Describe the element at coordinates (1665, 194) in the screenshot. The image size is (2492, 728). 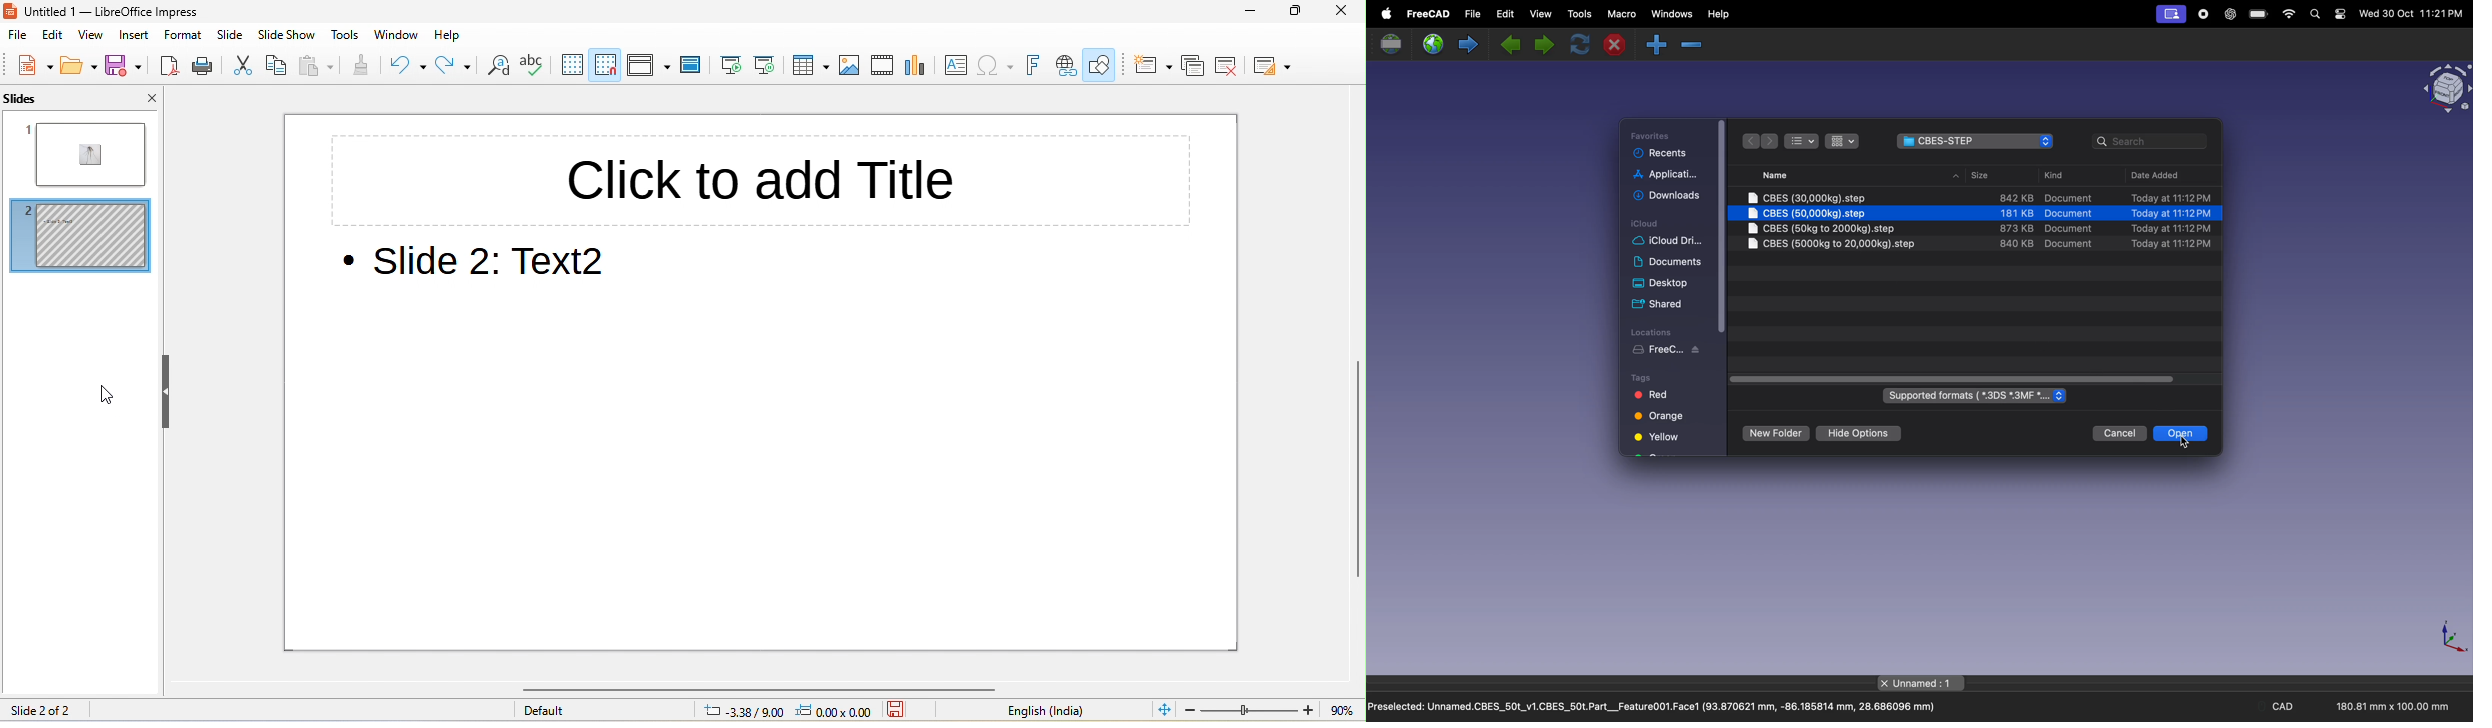
I see `downloads` at that location.